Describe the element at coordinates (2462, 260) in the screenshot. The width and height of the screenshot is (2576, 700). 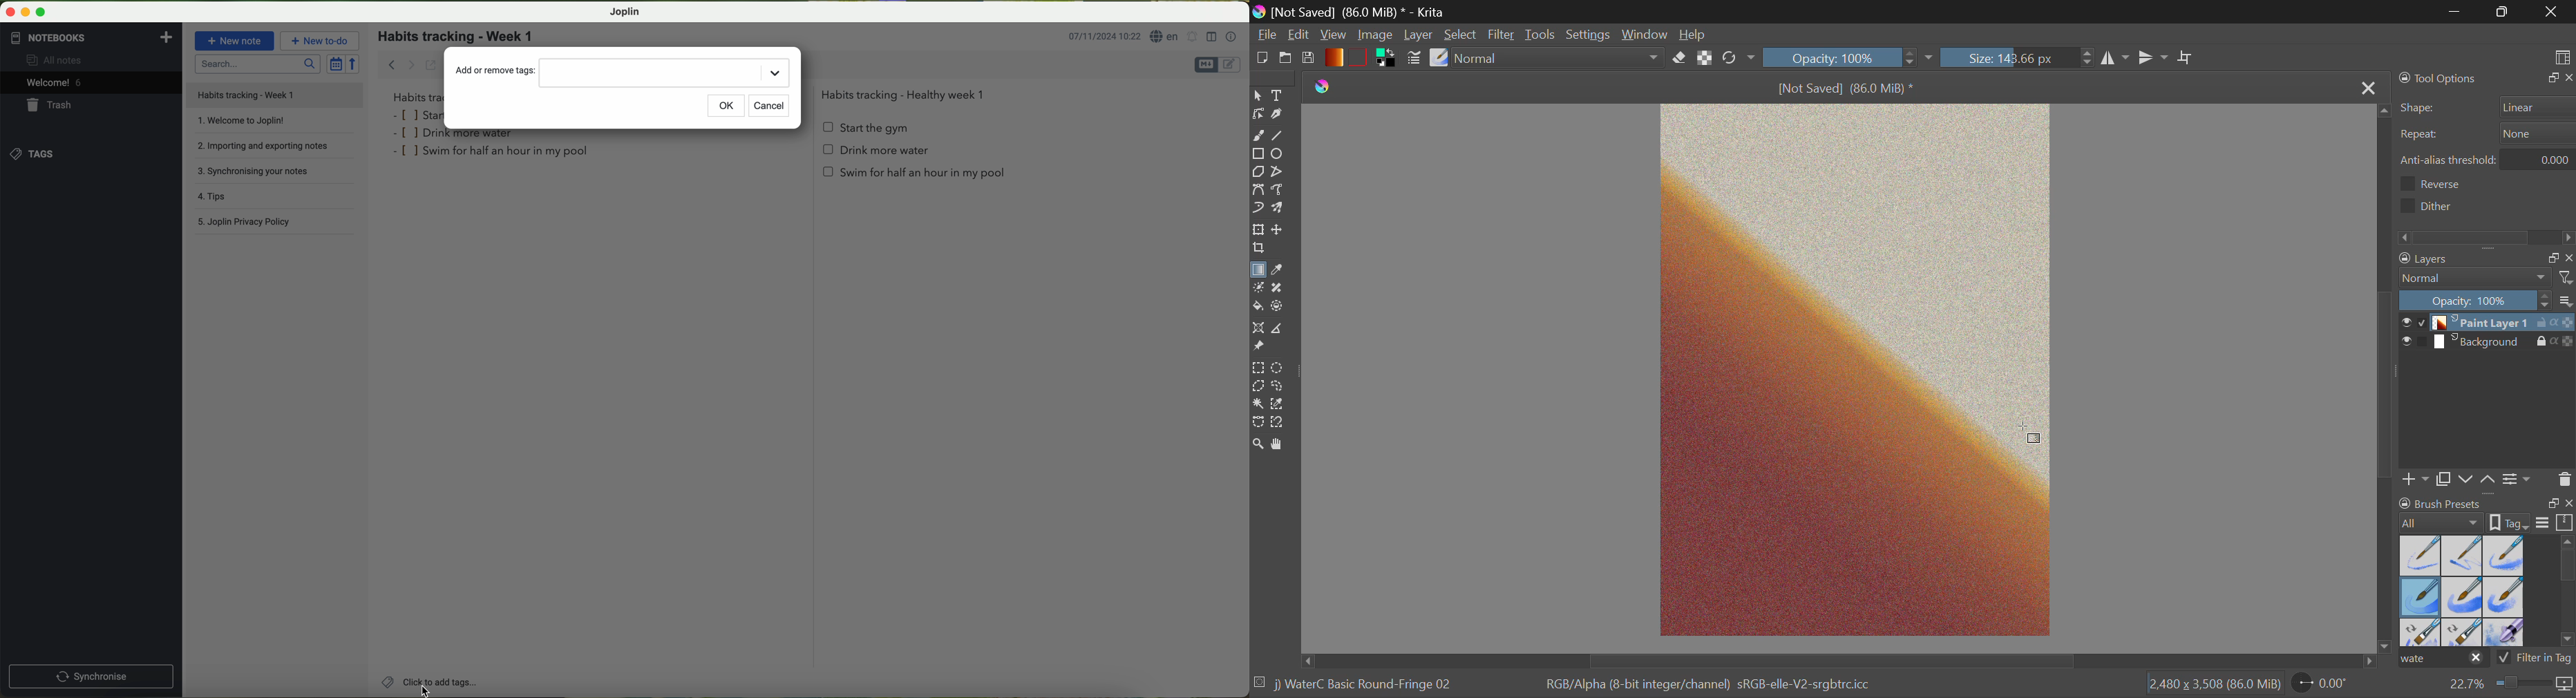
I see `layers` at that location.